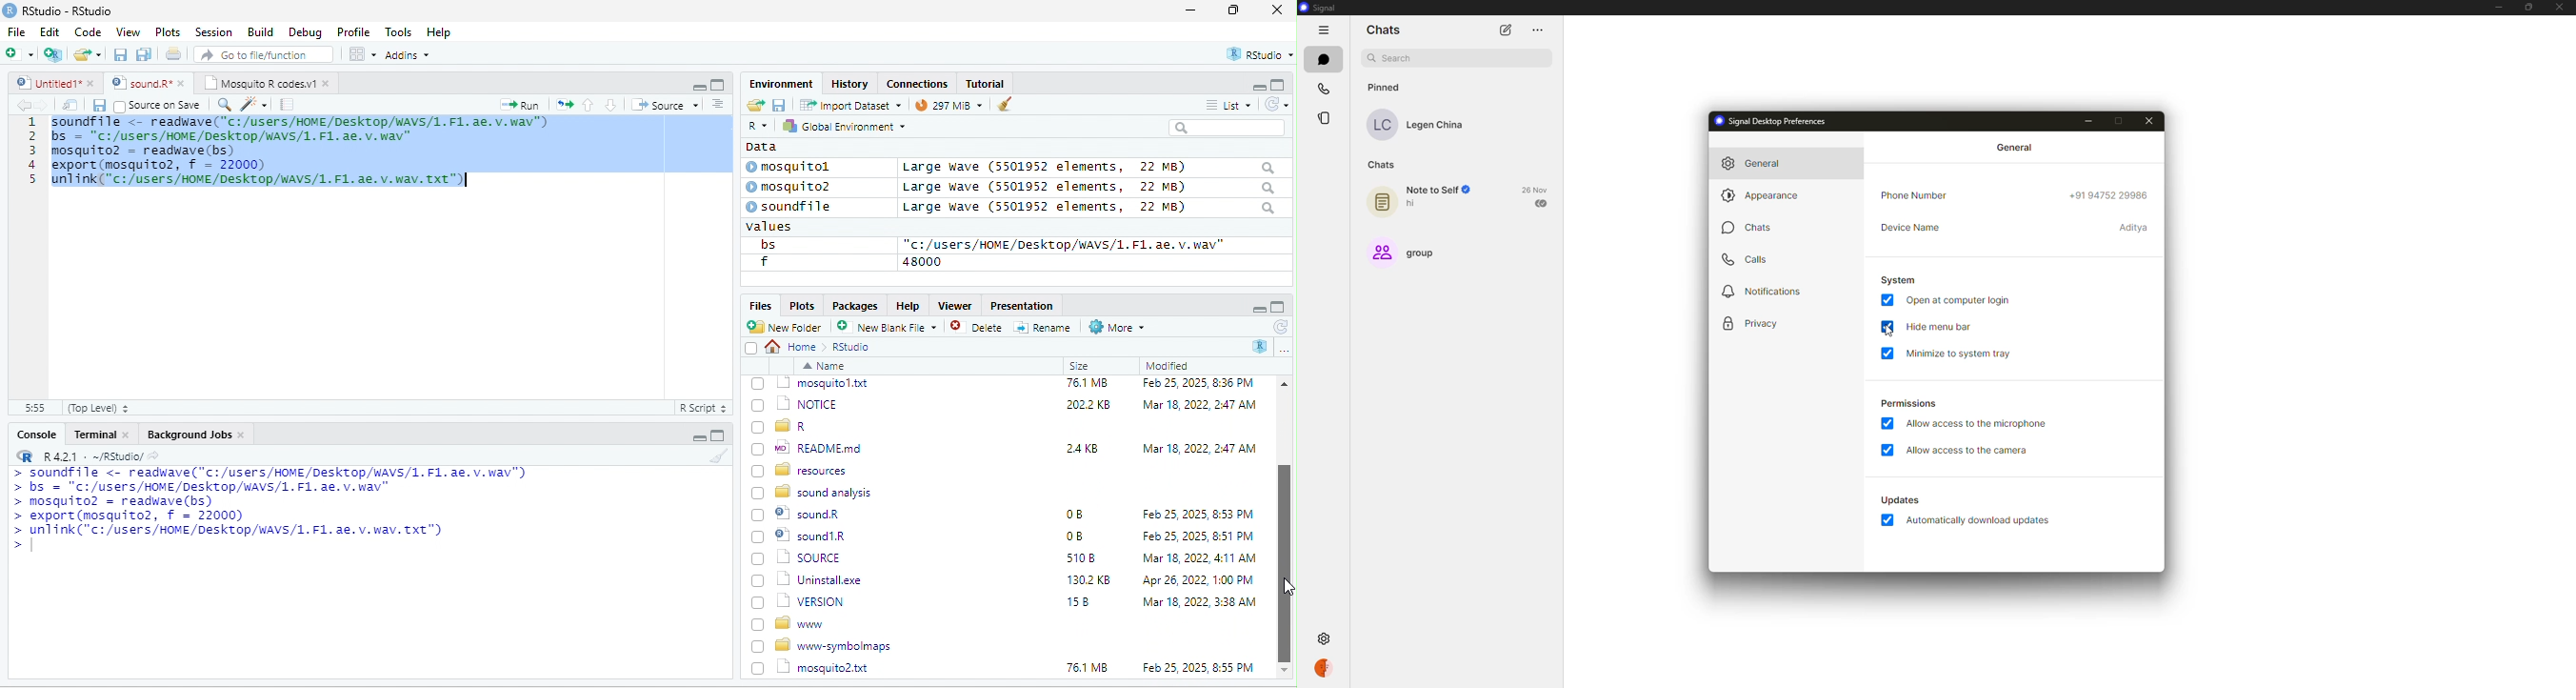  I want to click on © mosquito?, so click(794, 185).